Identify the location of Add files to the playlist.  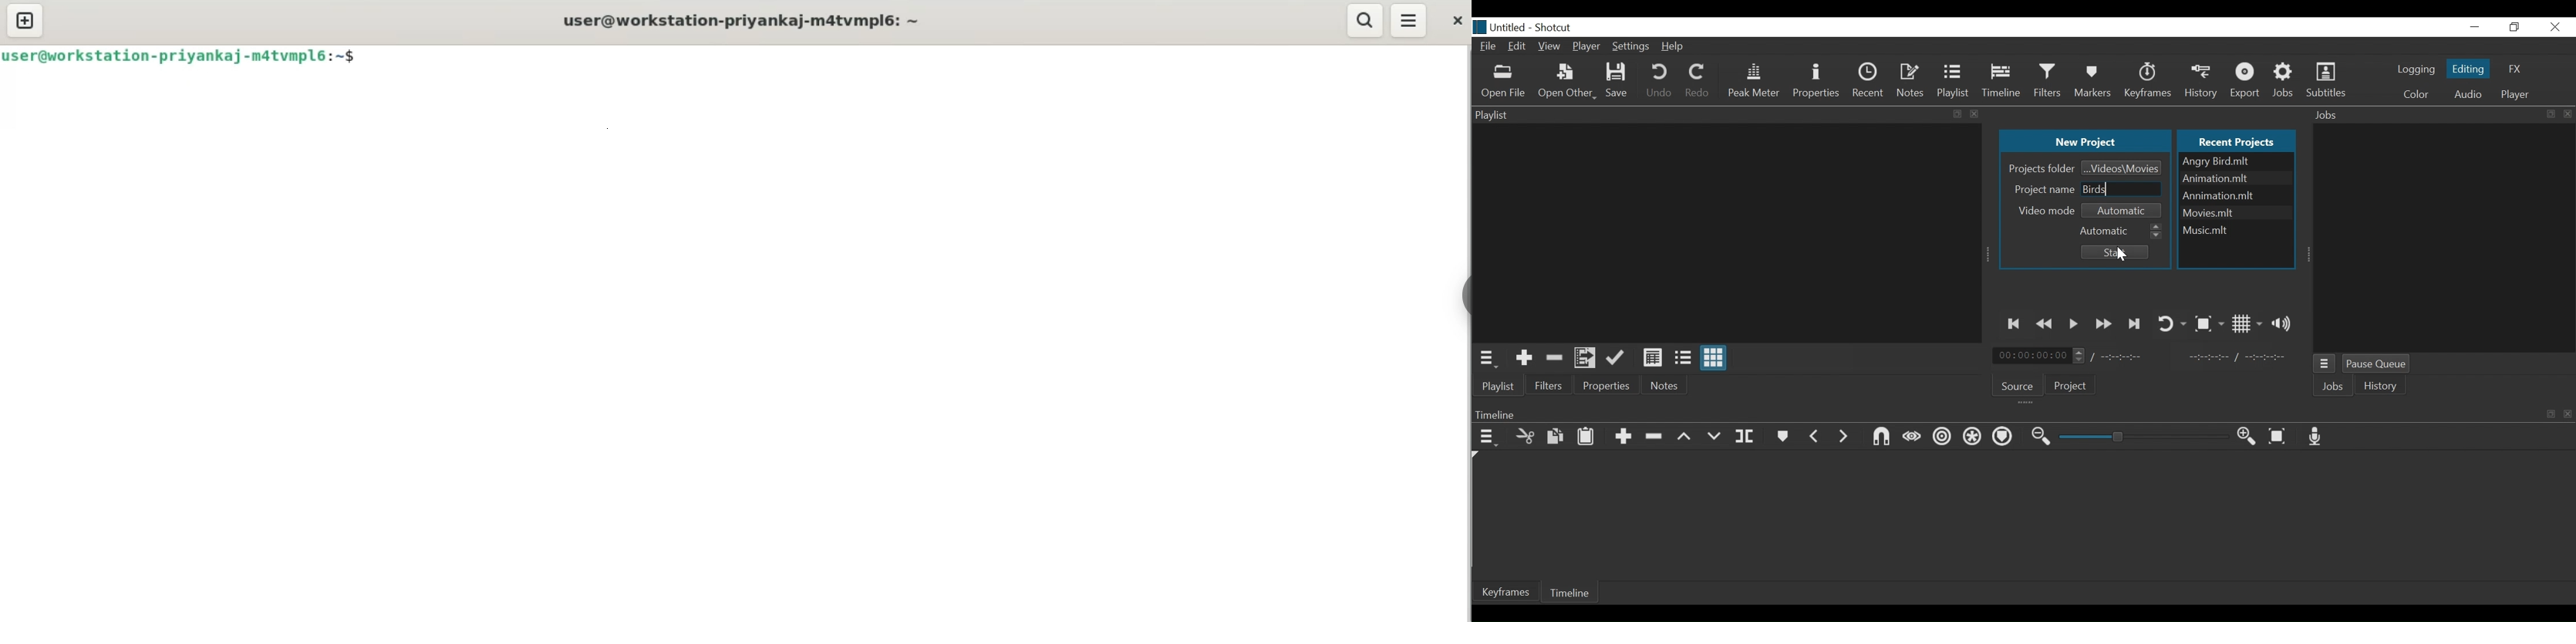
(1587, 359).